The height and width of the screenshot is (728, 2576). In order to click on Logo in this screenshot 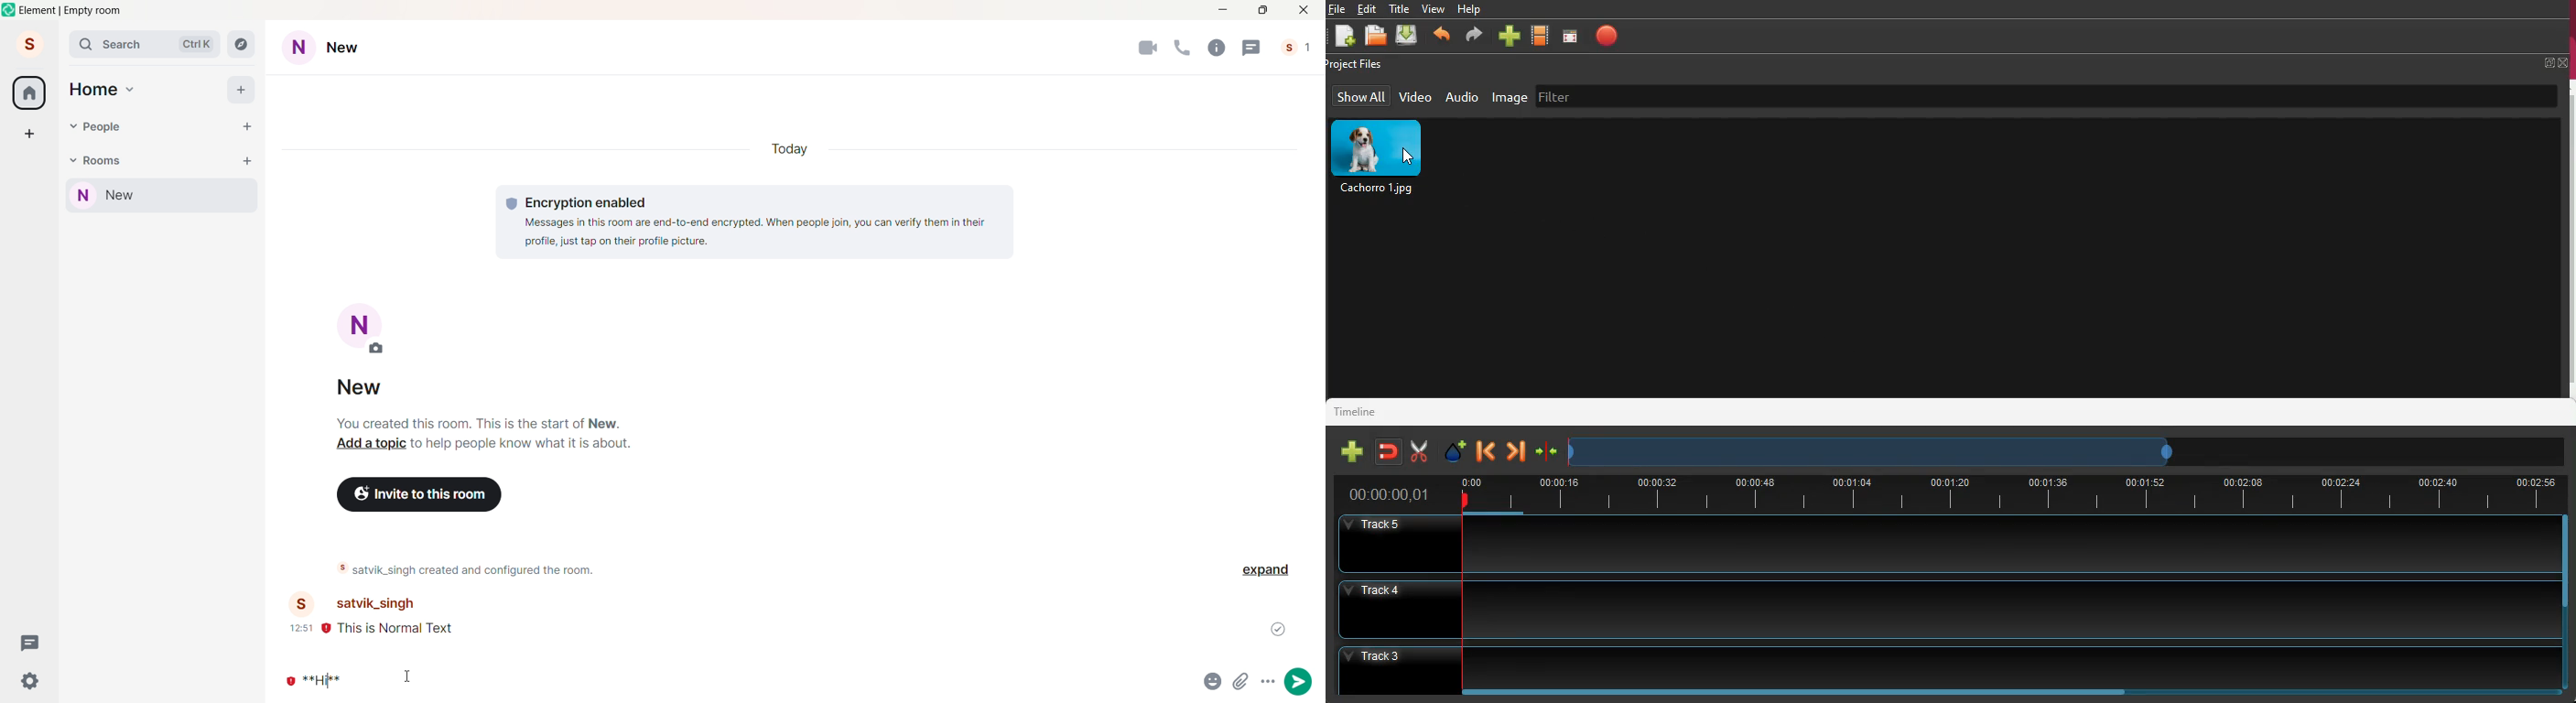, I will do `click(10, 10)`.